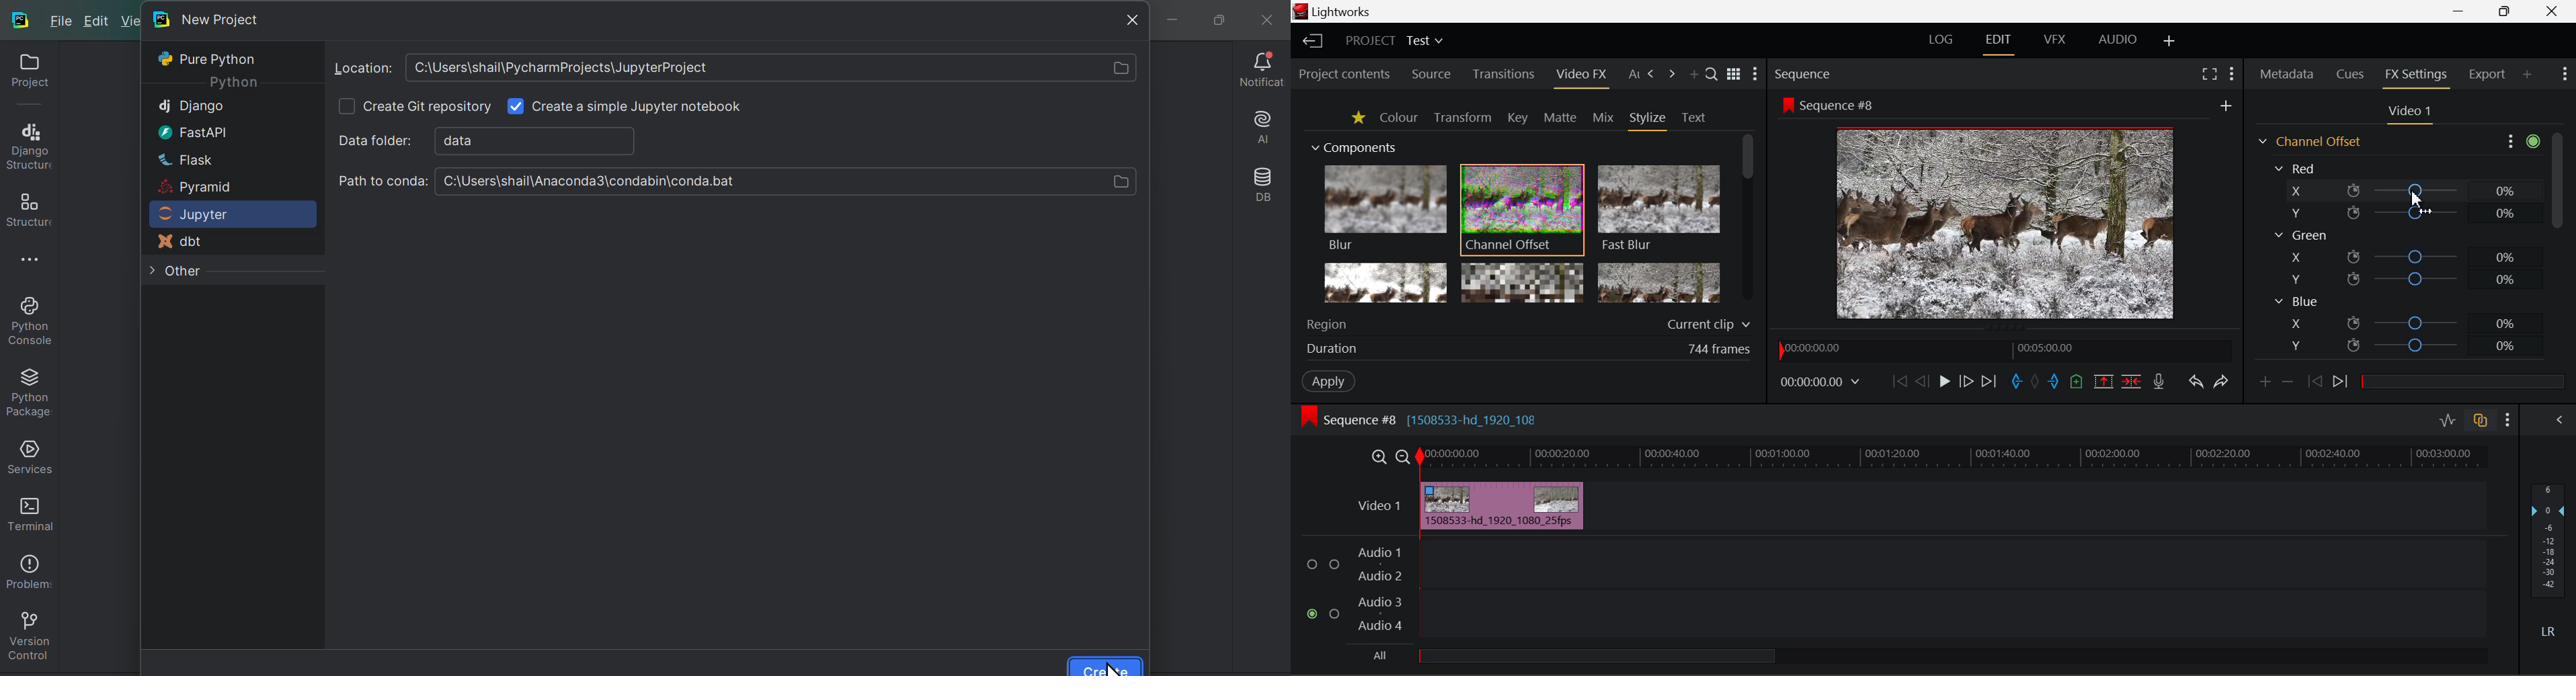  What do you see at coordinates (1967, 383) in the screenshot?
I see `Go Forward` at bounding box center [1967, 383].